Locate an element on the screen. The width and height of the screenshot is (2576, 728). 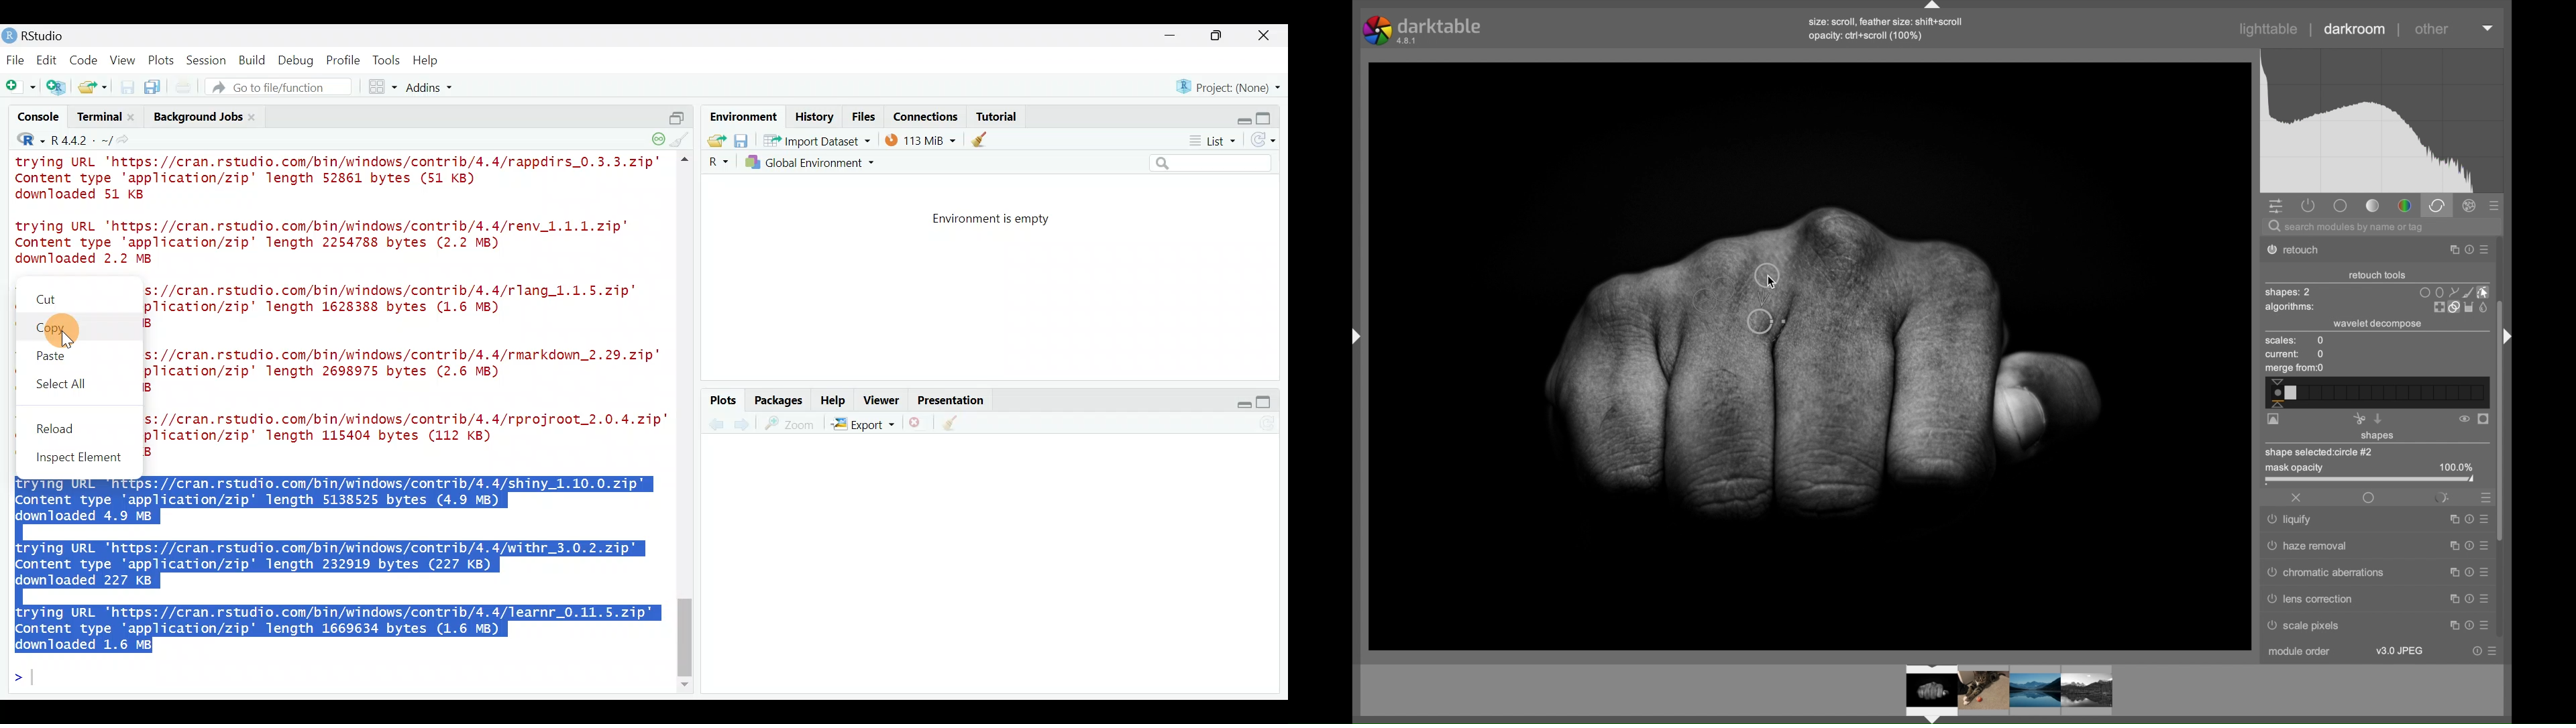
Help is located at coordinates (427, 60).